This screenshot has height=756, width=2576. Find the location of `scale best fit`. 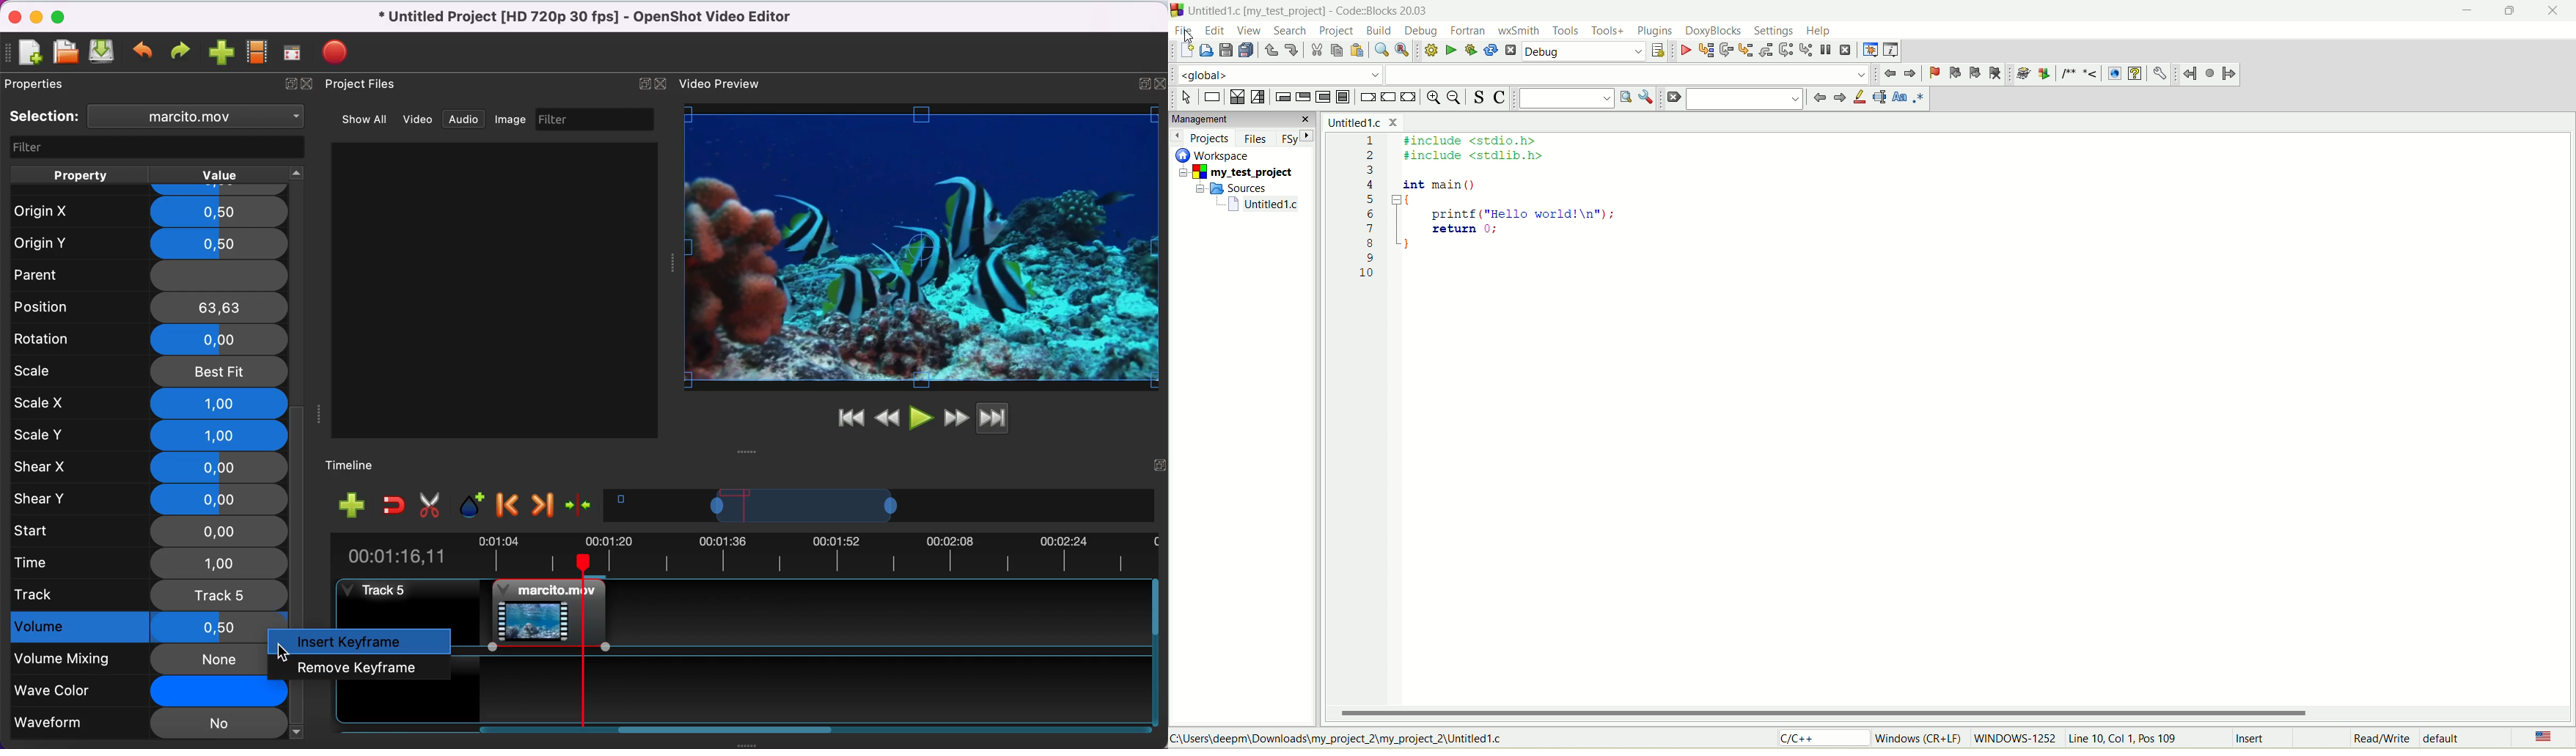

scale best fit is located at coordinates (150, 371).